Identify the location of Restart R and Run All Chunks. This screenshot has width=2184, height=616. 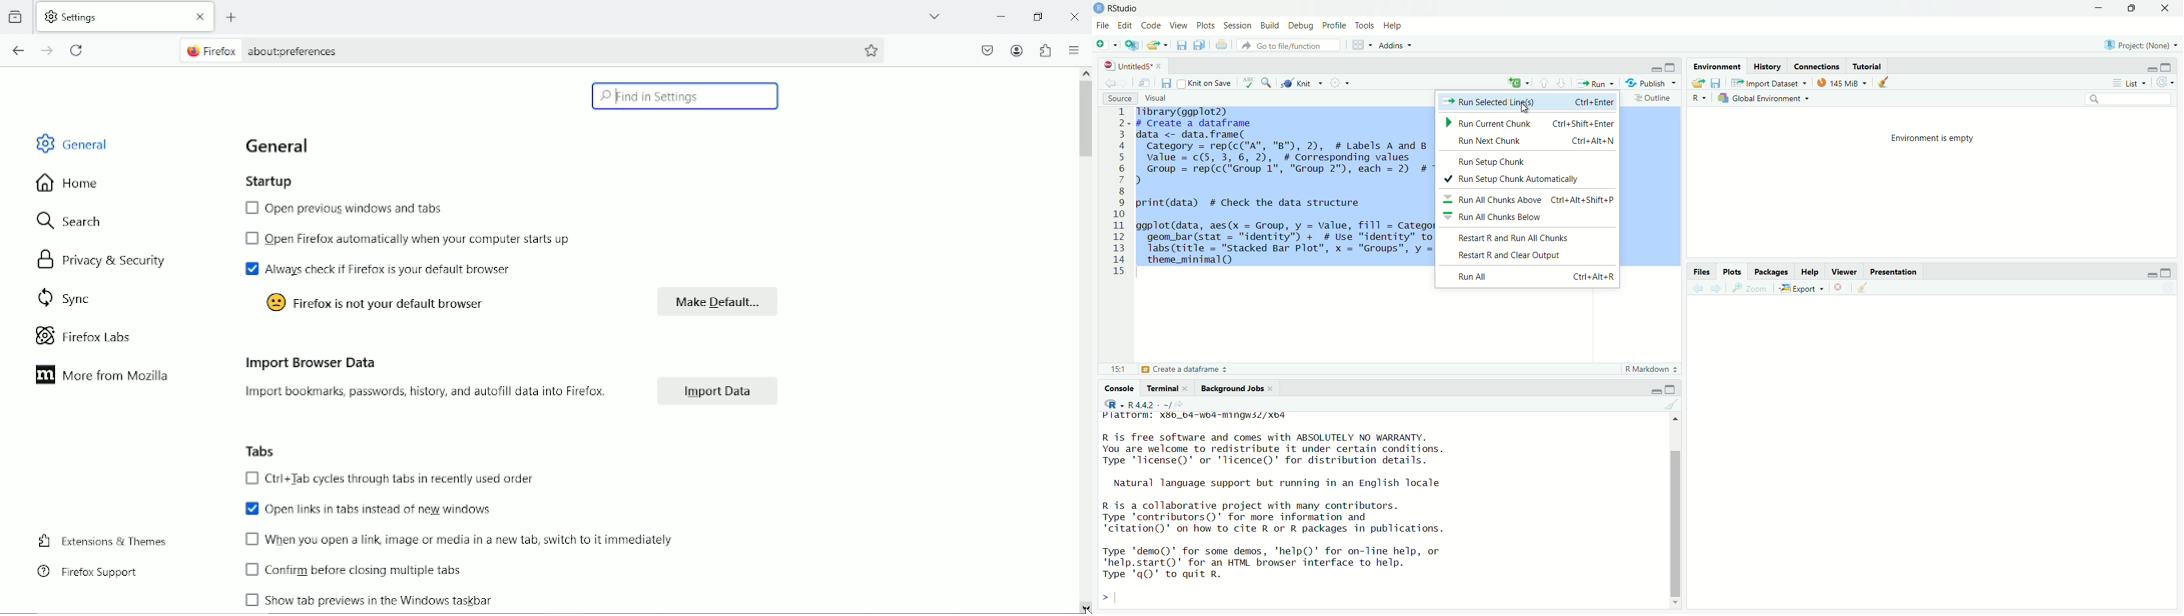
(1526, 235).